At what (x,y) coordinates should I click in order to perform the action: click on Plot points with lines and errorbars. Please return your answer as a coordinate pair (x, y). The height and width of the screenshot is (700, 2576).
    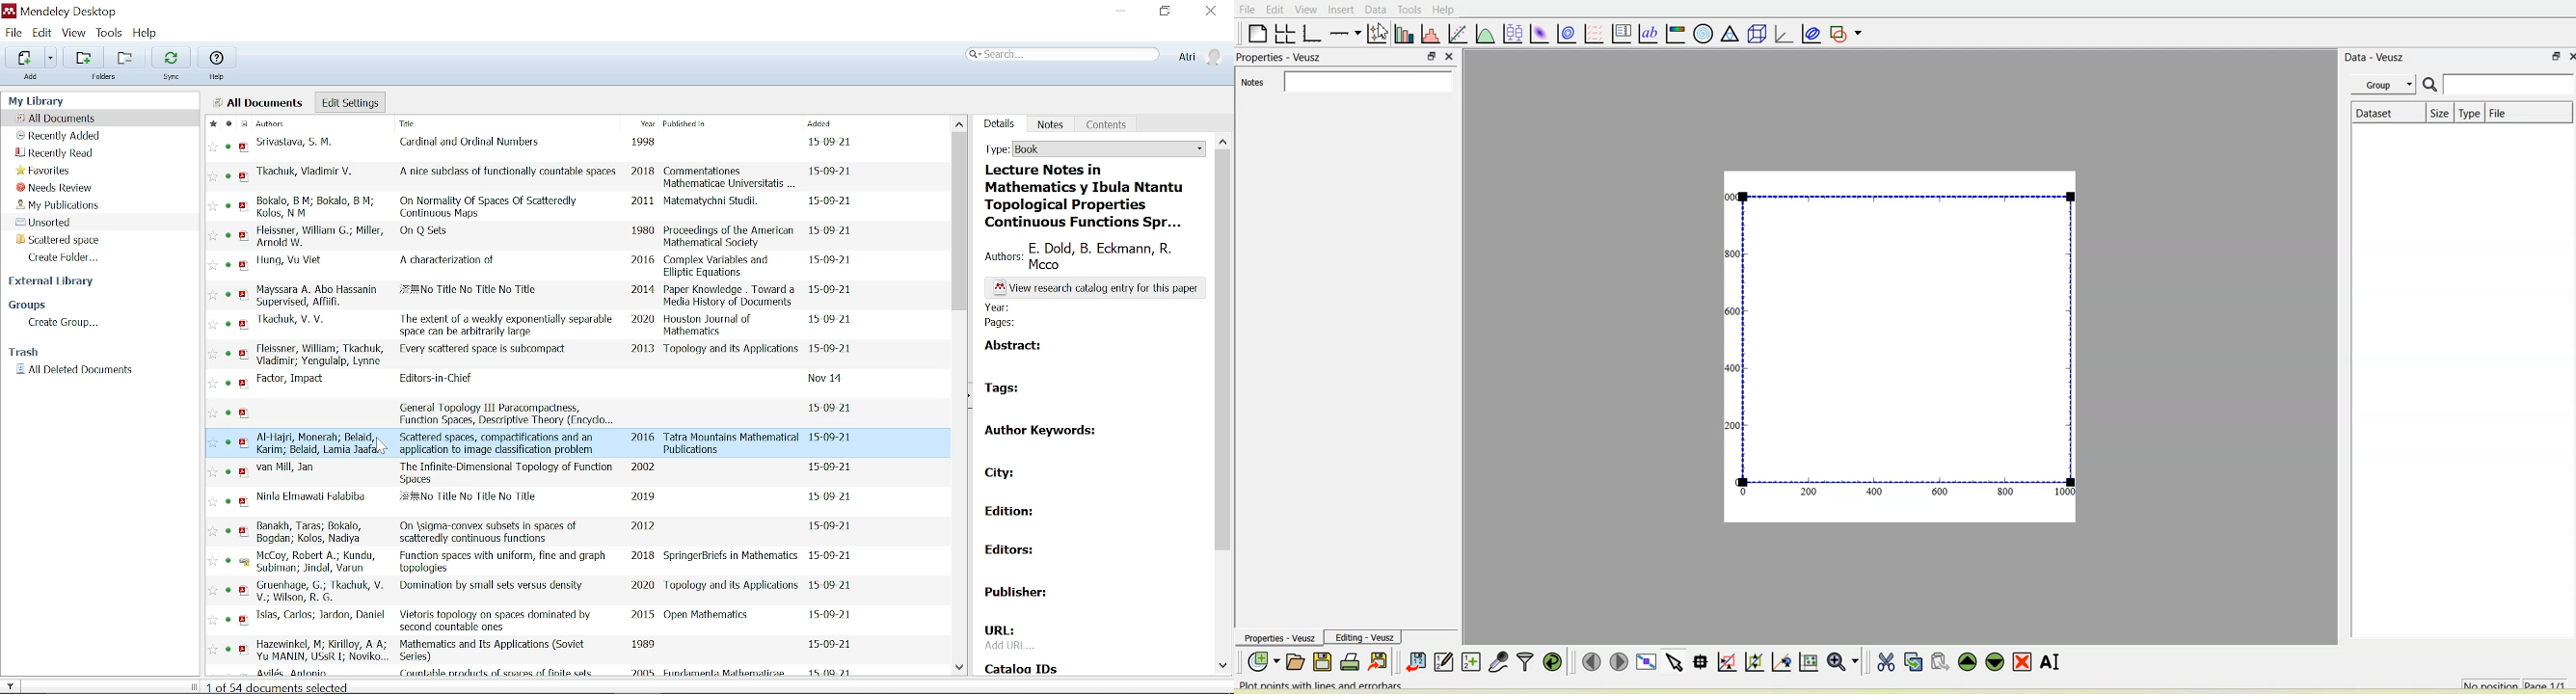
    Looking at the image, I should click on (1327, 686).